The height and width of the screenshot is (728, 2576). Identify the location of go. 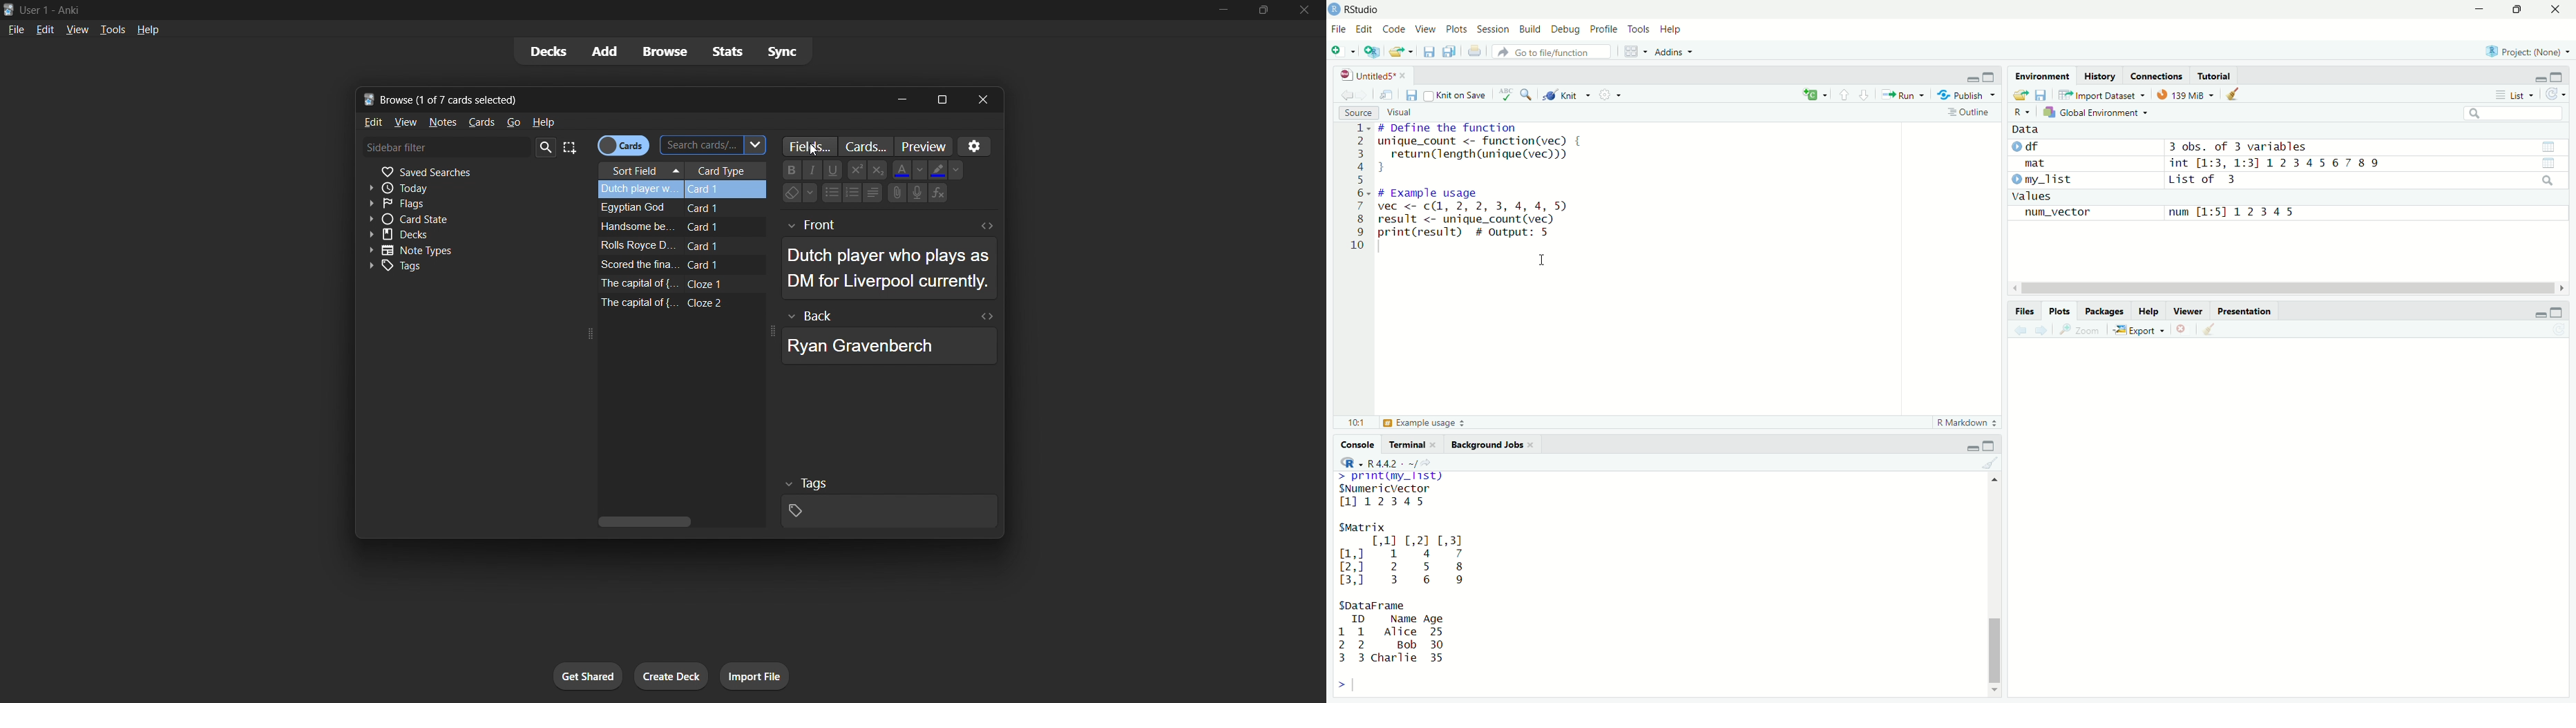
(514, 120).